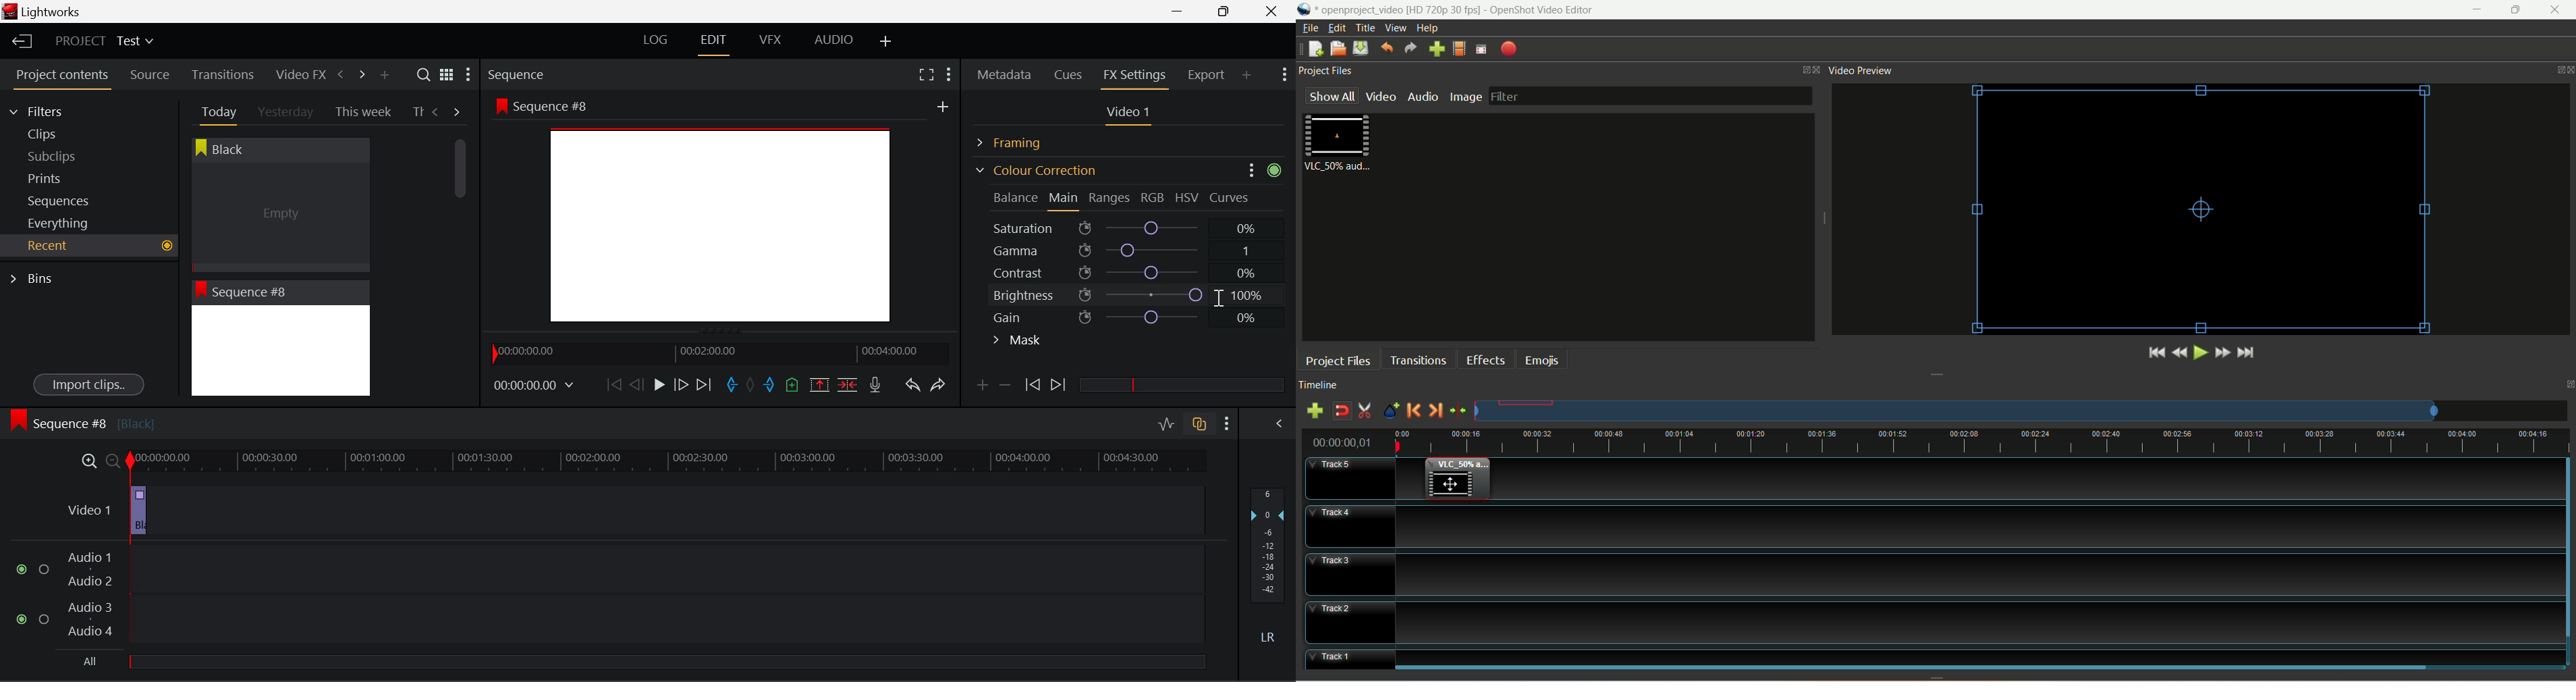  Describe the element at coordinates (150, 75) in the screenshot. I see `Source` at that location.